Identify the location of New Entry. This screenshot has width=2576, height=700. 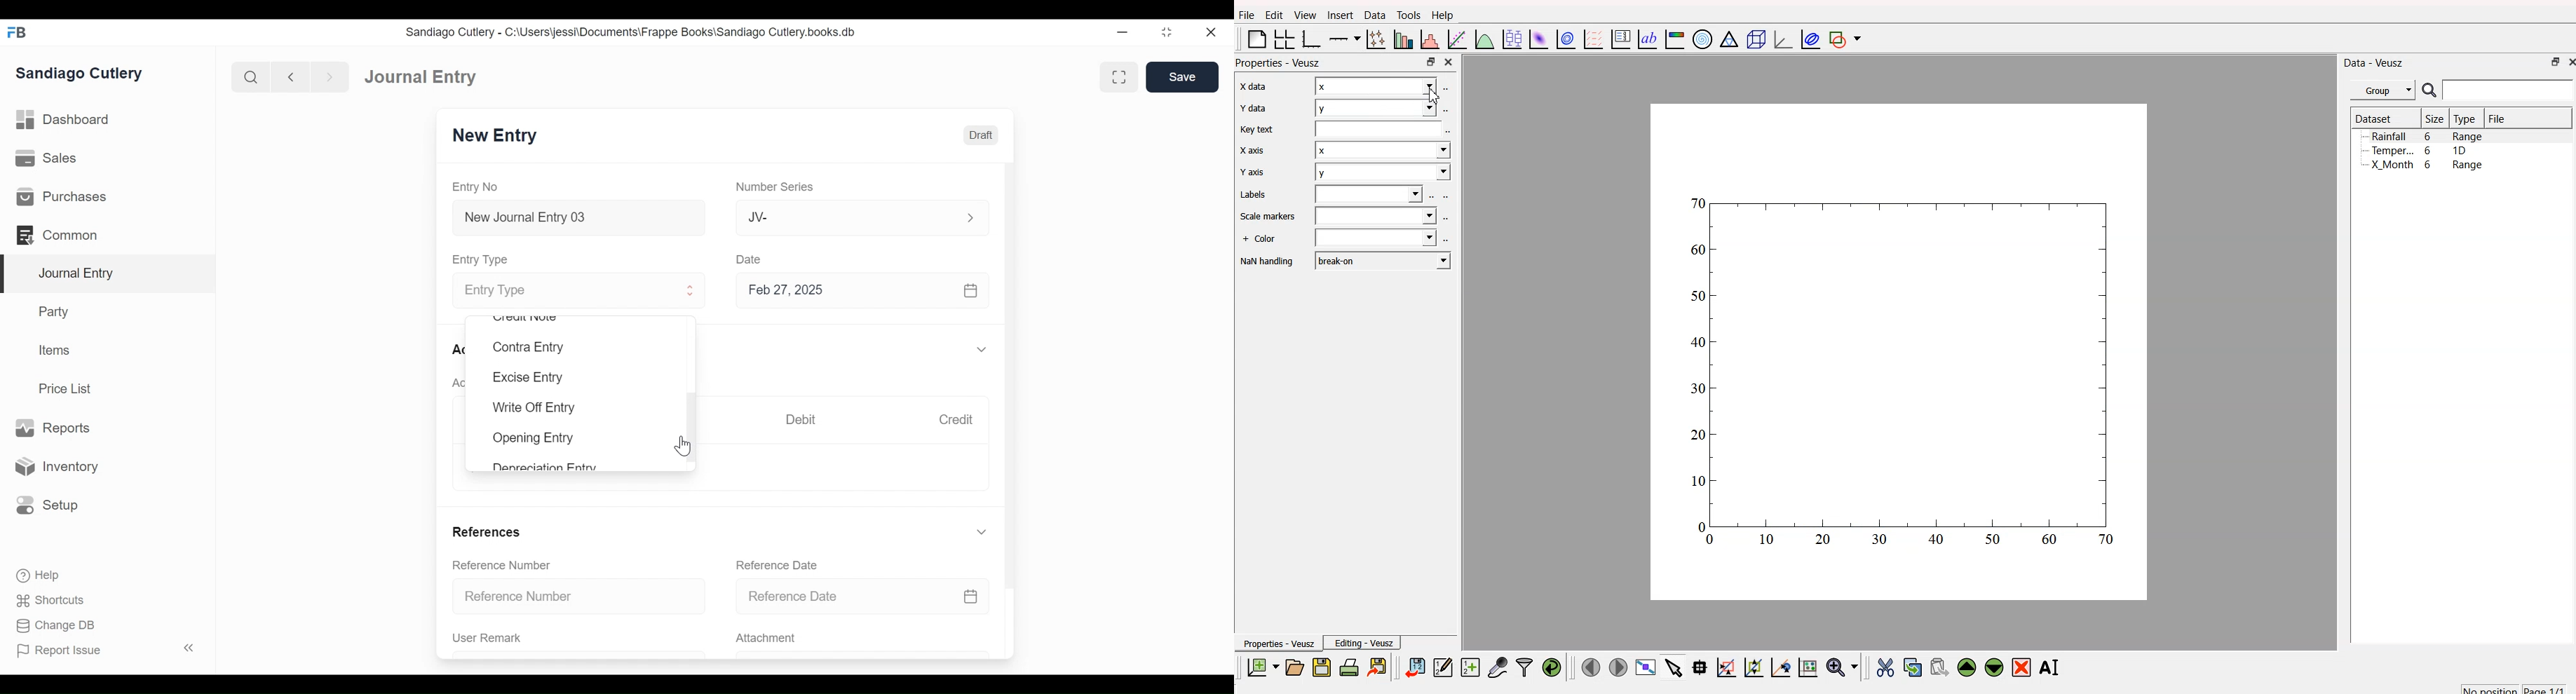
(496, 136).